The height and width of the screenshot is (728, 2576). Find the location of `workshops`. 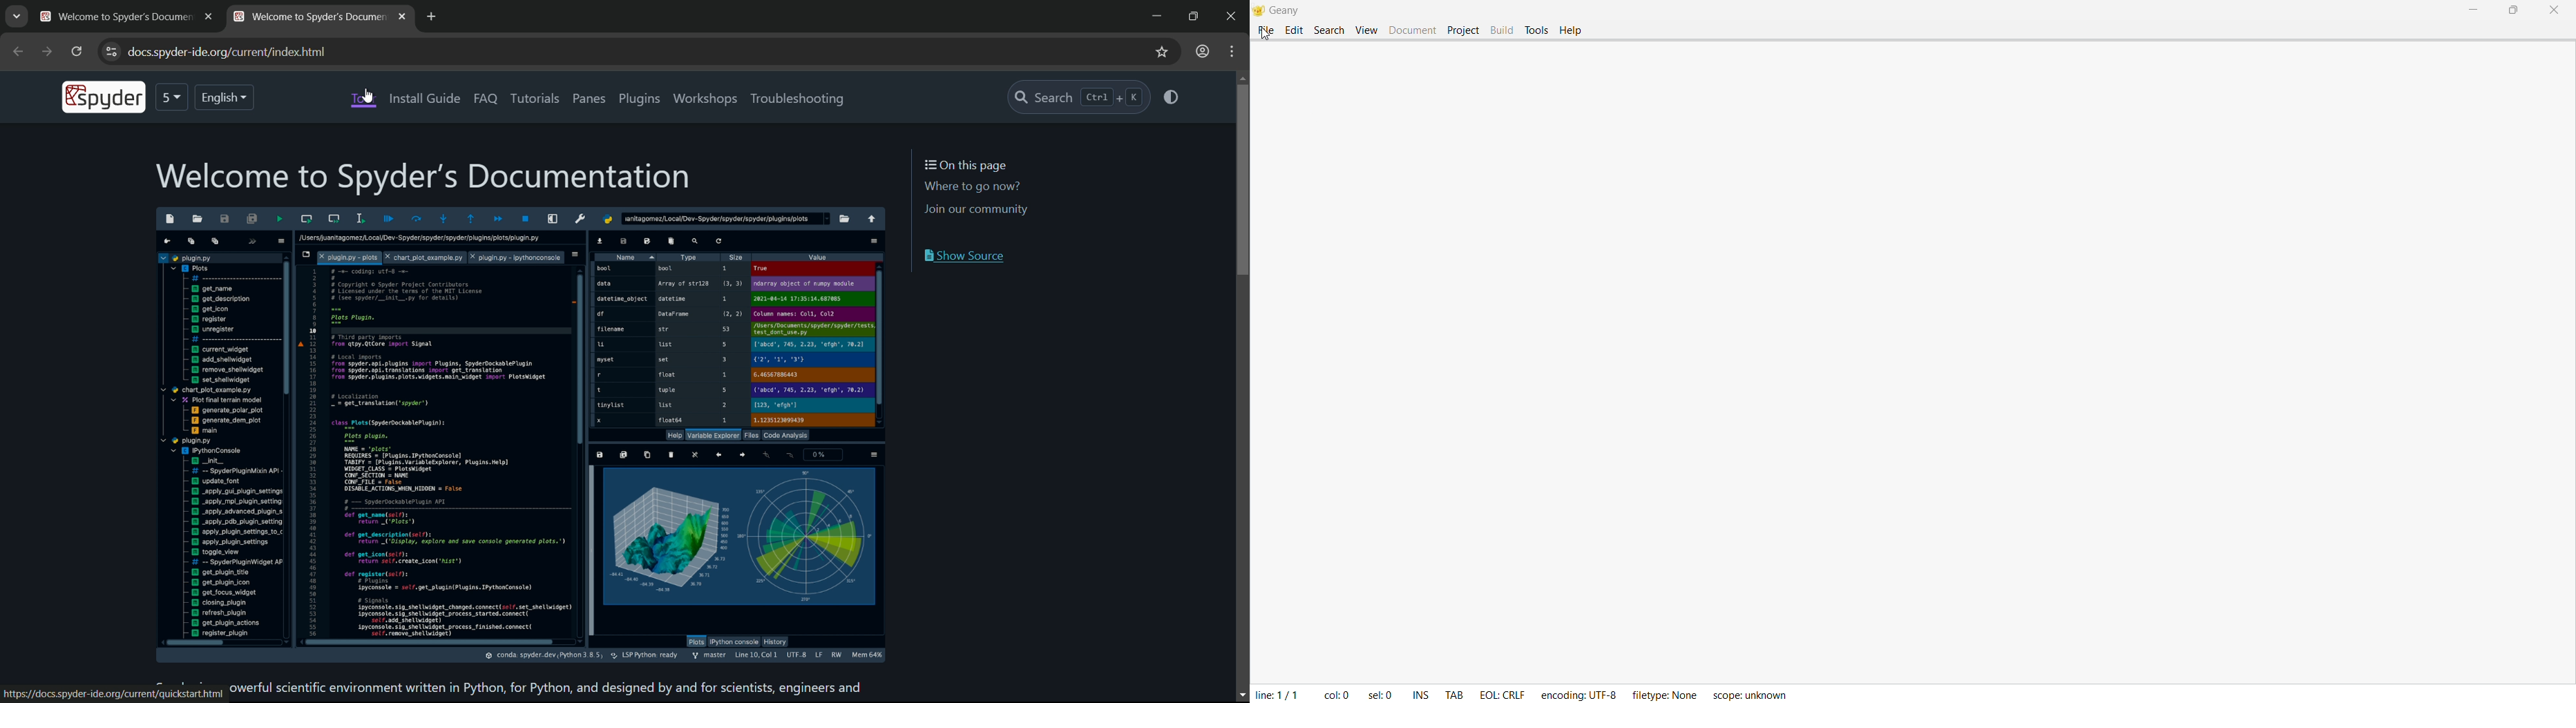

workshops is located at coordinates (706, 99).